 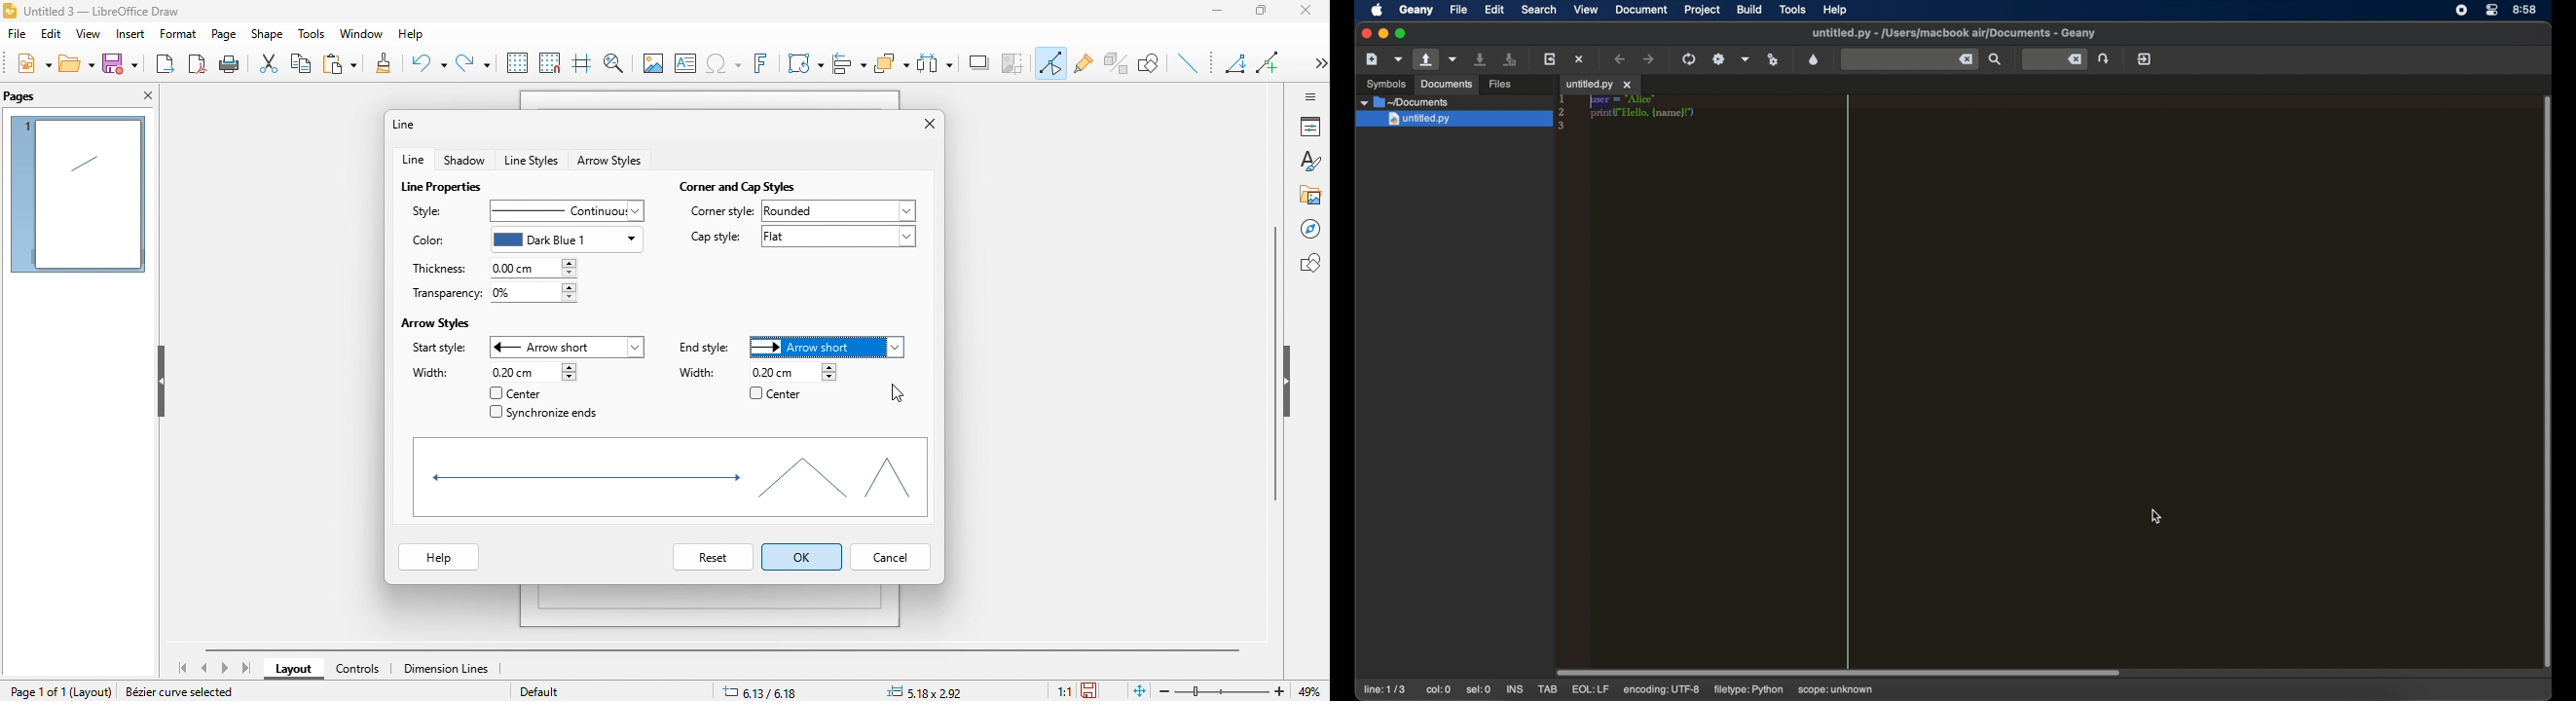 What do you see at coordinates (1814, 59) in the screenshot?
I see `open color chooser dialog` at bounding box center [1814, 59].